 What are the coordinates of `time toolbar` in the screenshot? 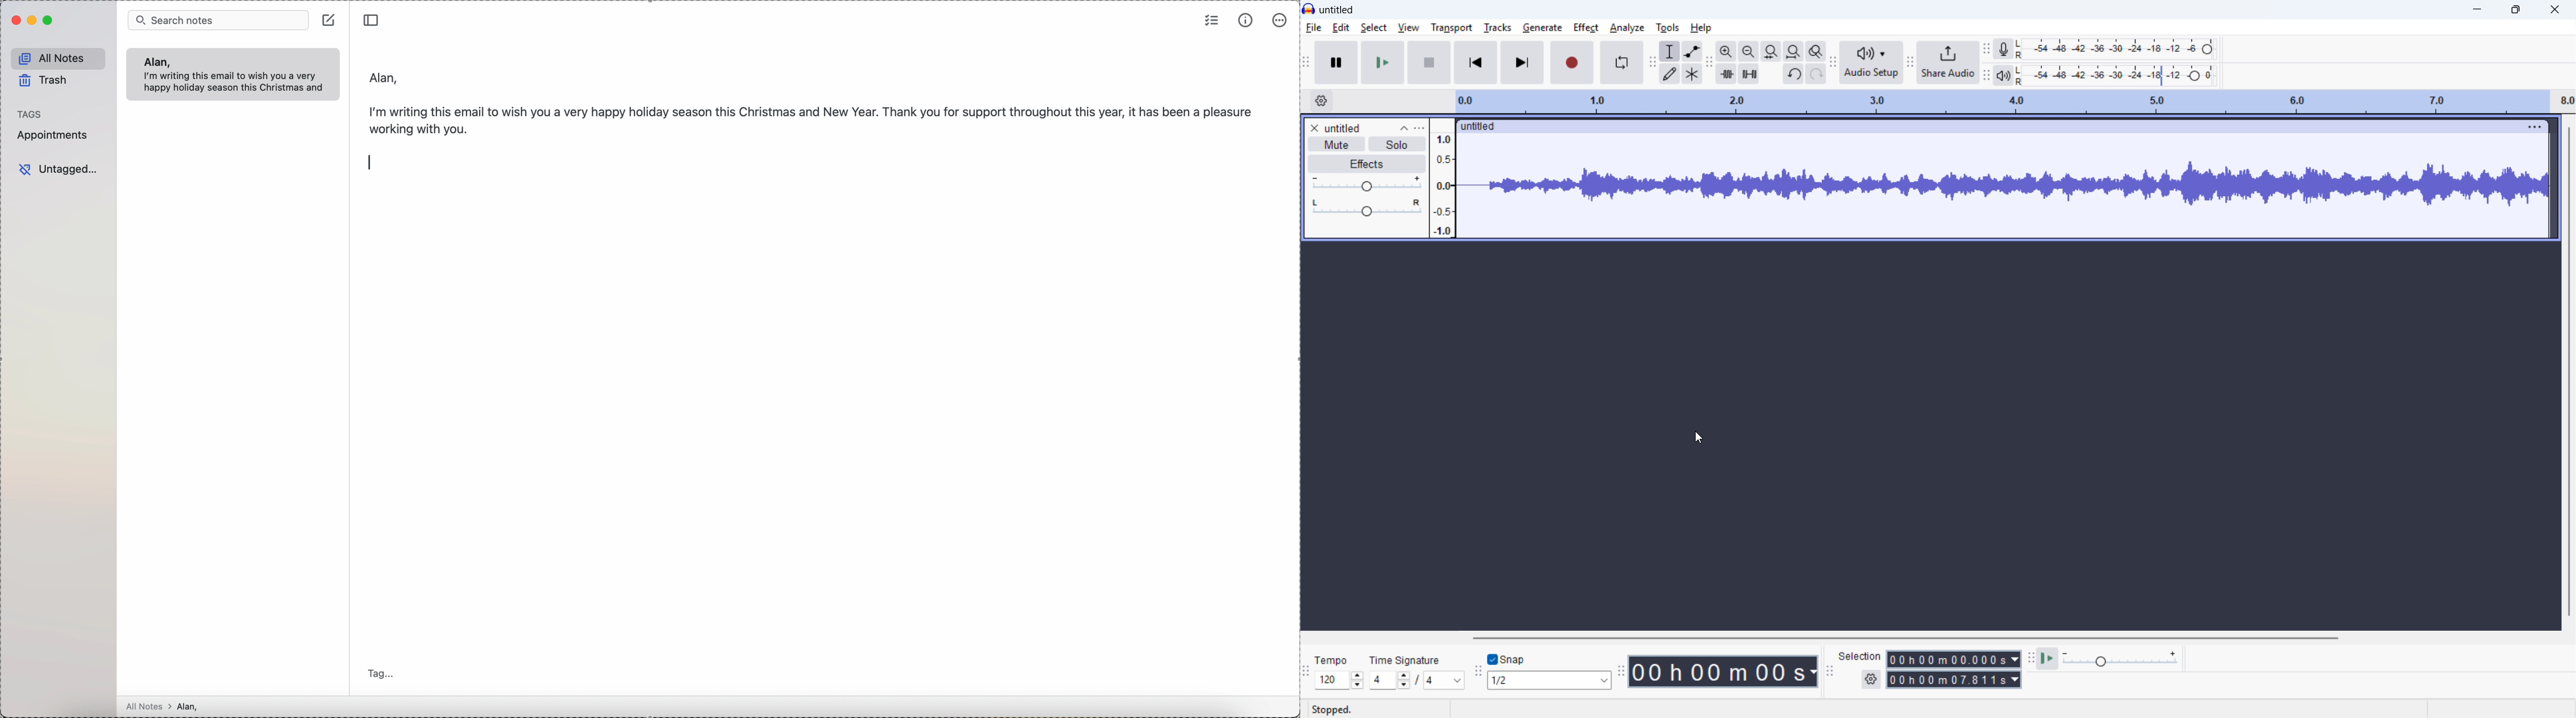 It's located at (1620, 671).